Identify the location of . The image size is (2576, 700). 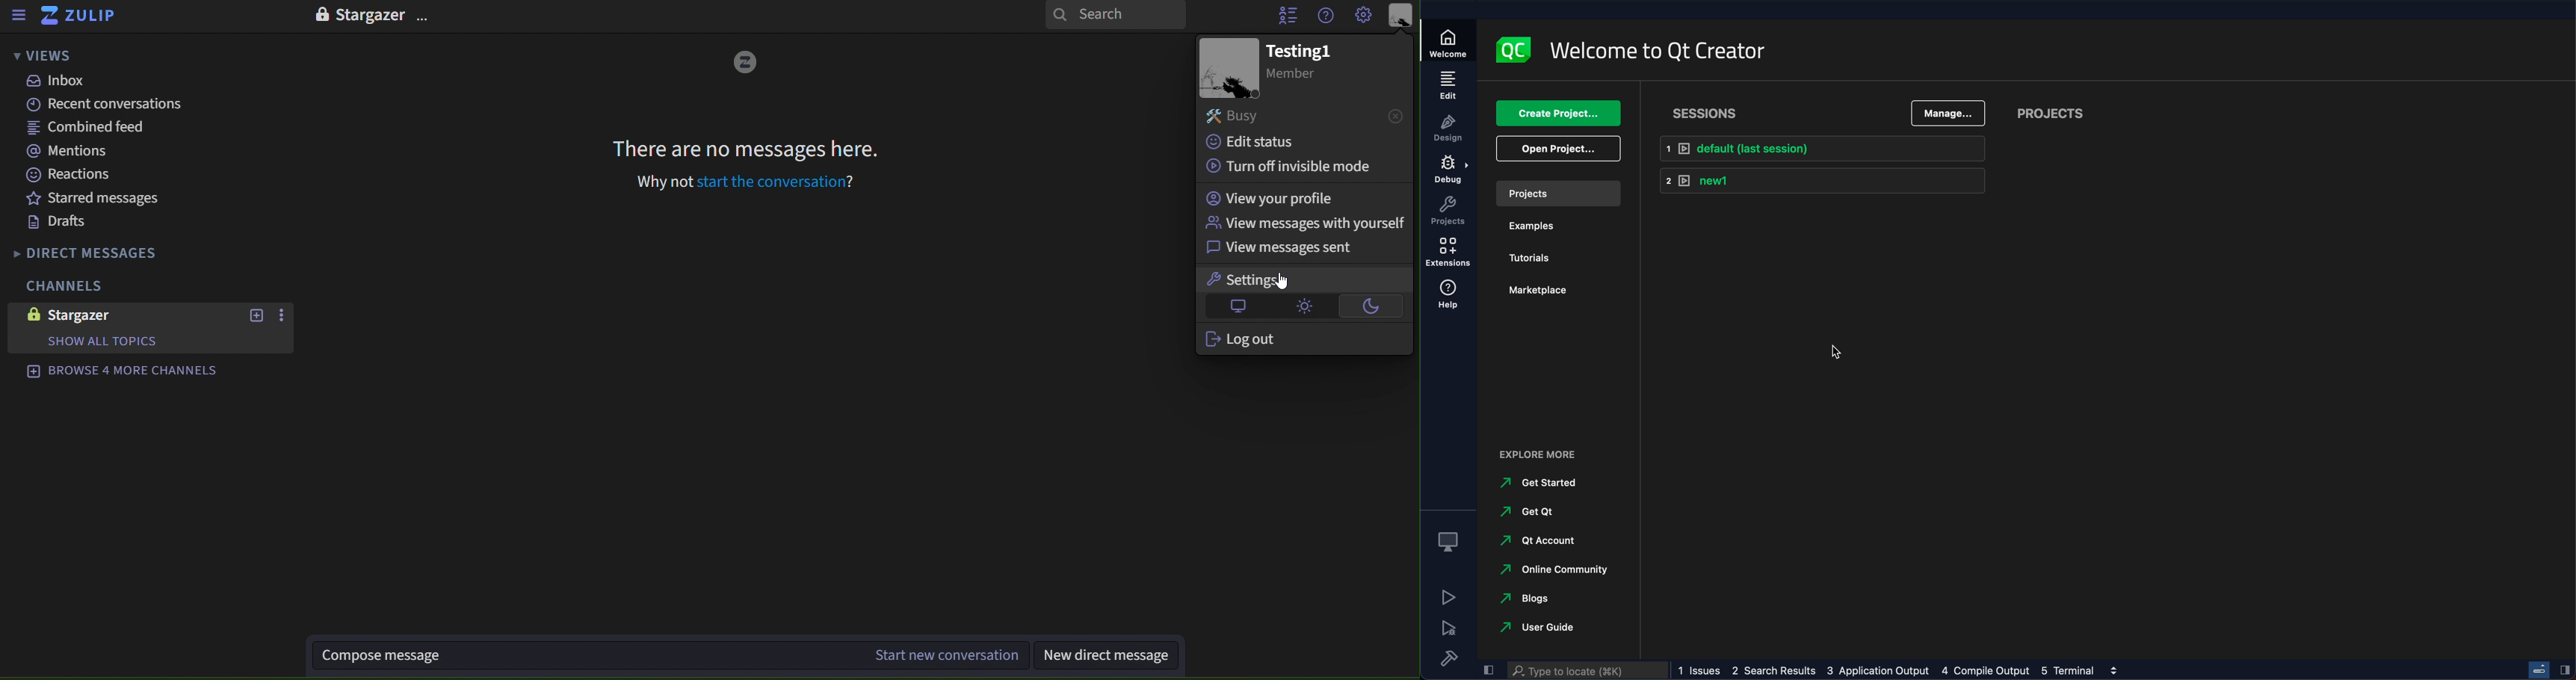
(1369, 305).